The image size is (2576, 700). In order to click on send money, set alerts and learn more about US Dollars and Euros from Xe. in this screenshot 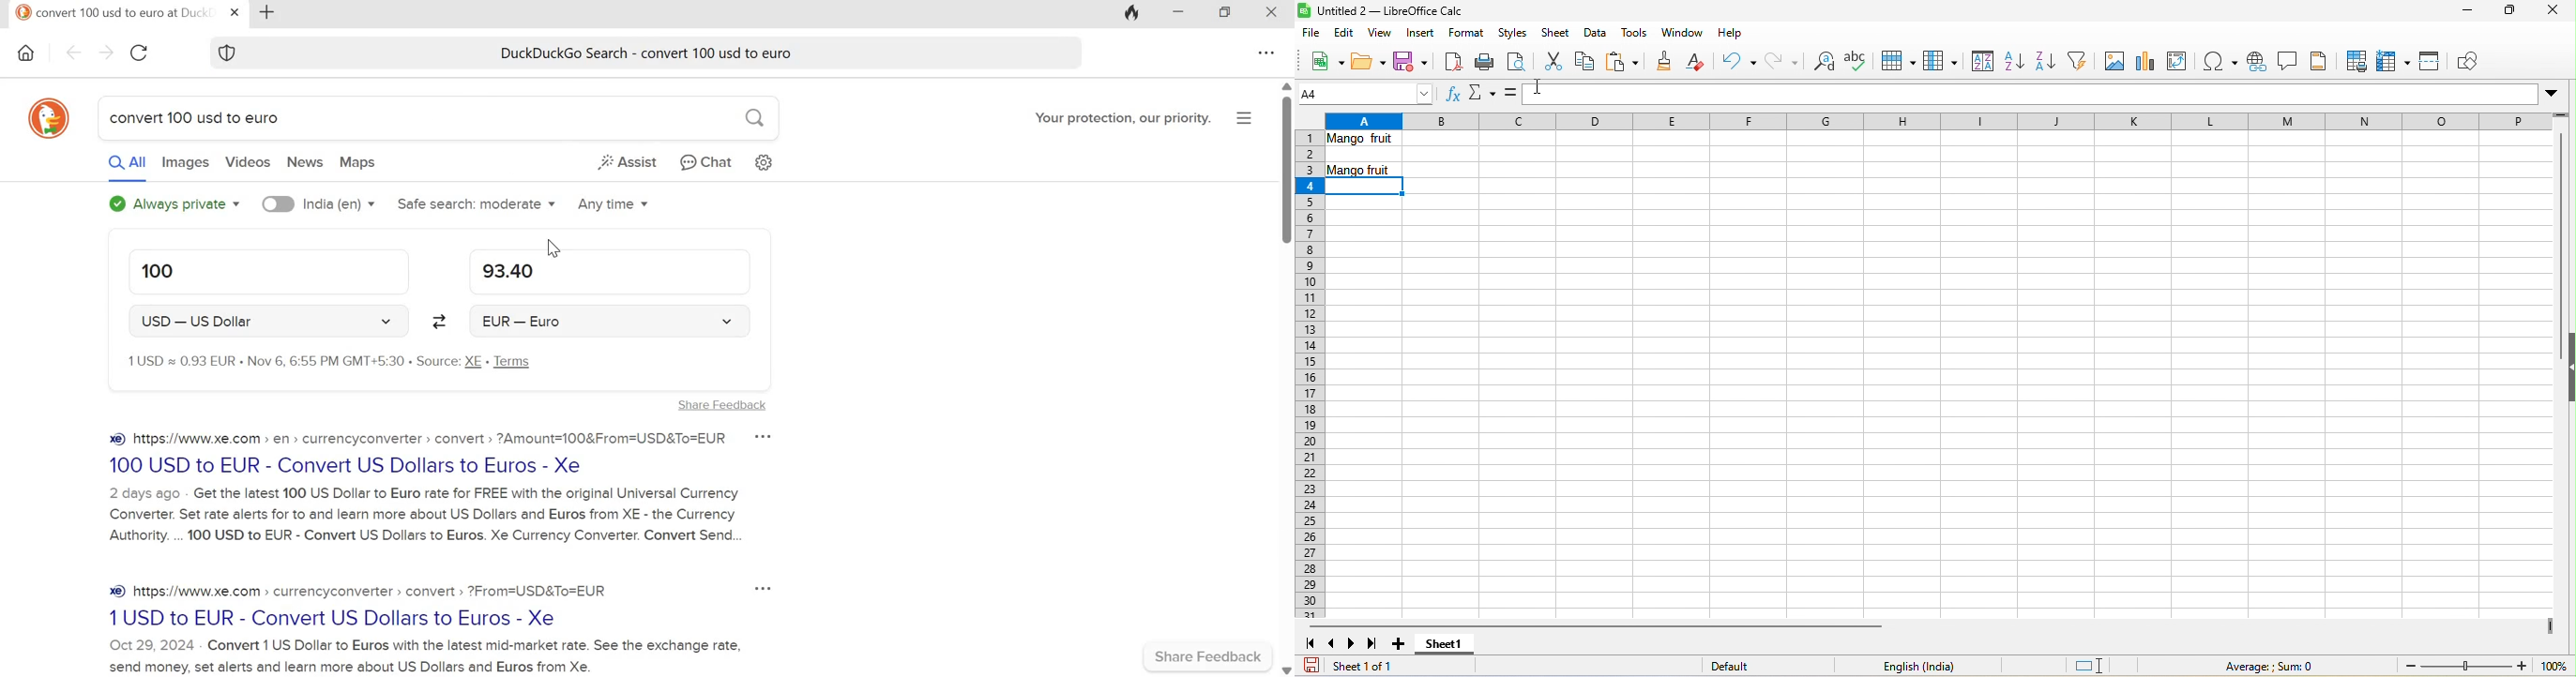, I will do `click(353, 666)`.